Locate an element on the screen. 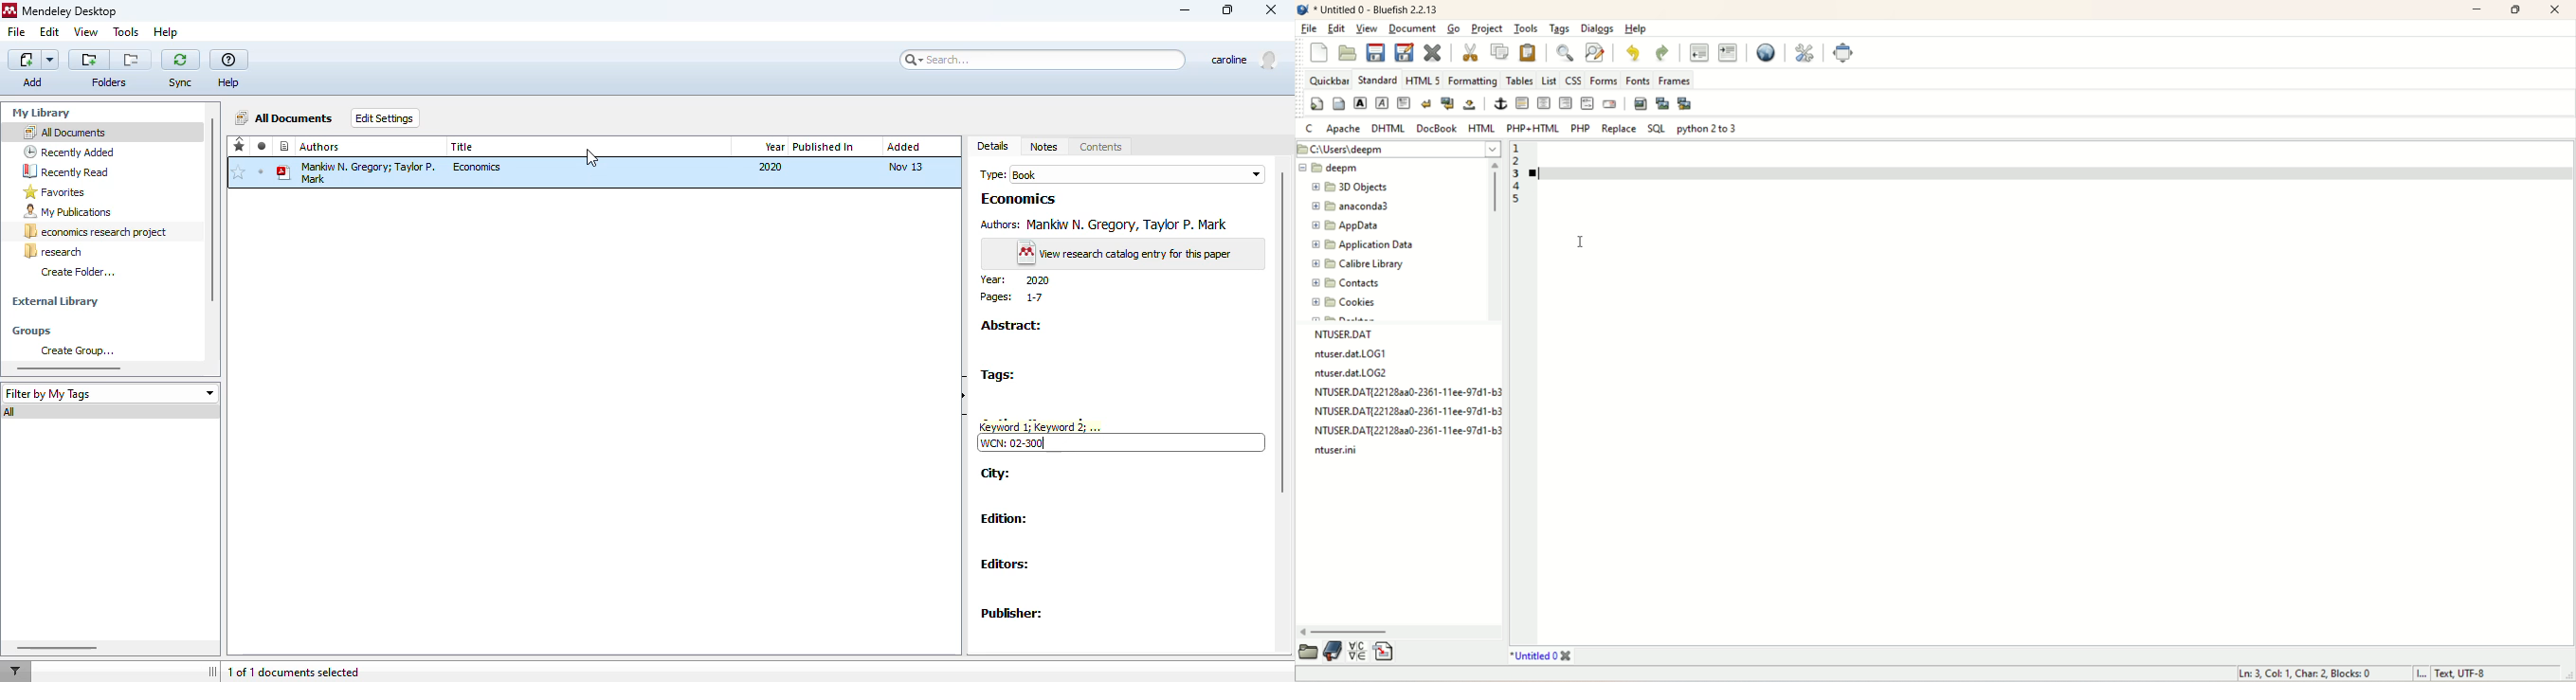 This screenshot has height=700, width=2576. economics is located at coordinates (479, 167).